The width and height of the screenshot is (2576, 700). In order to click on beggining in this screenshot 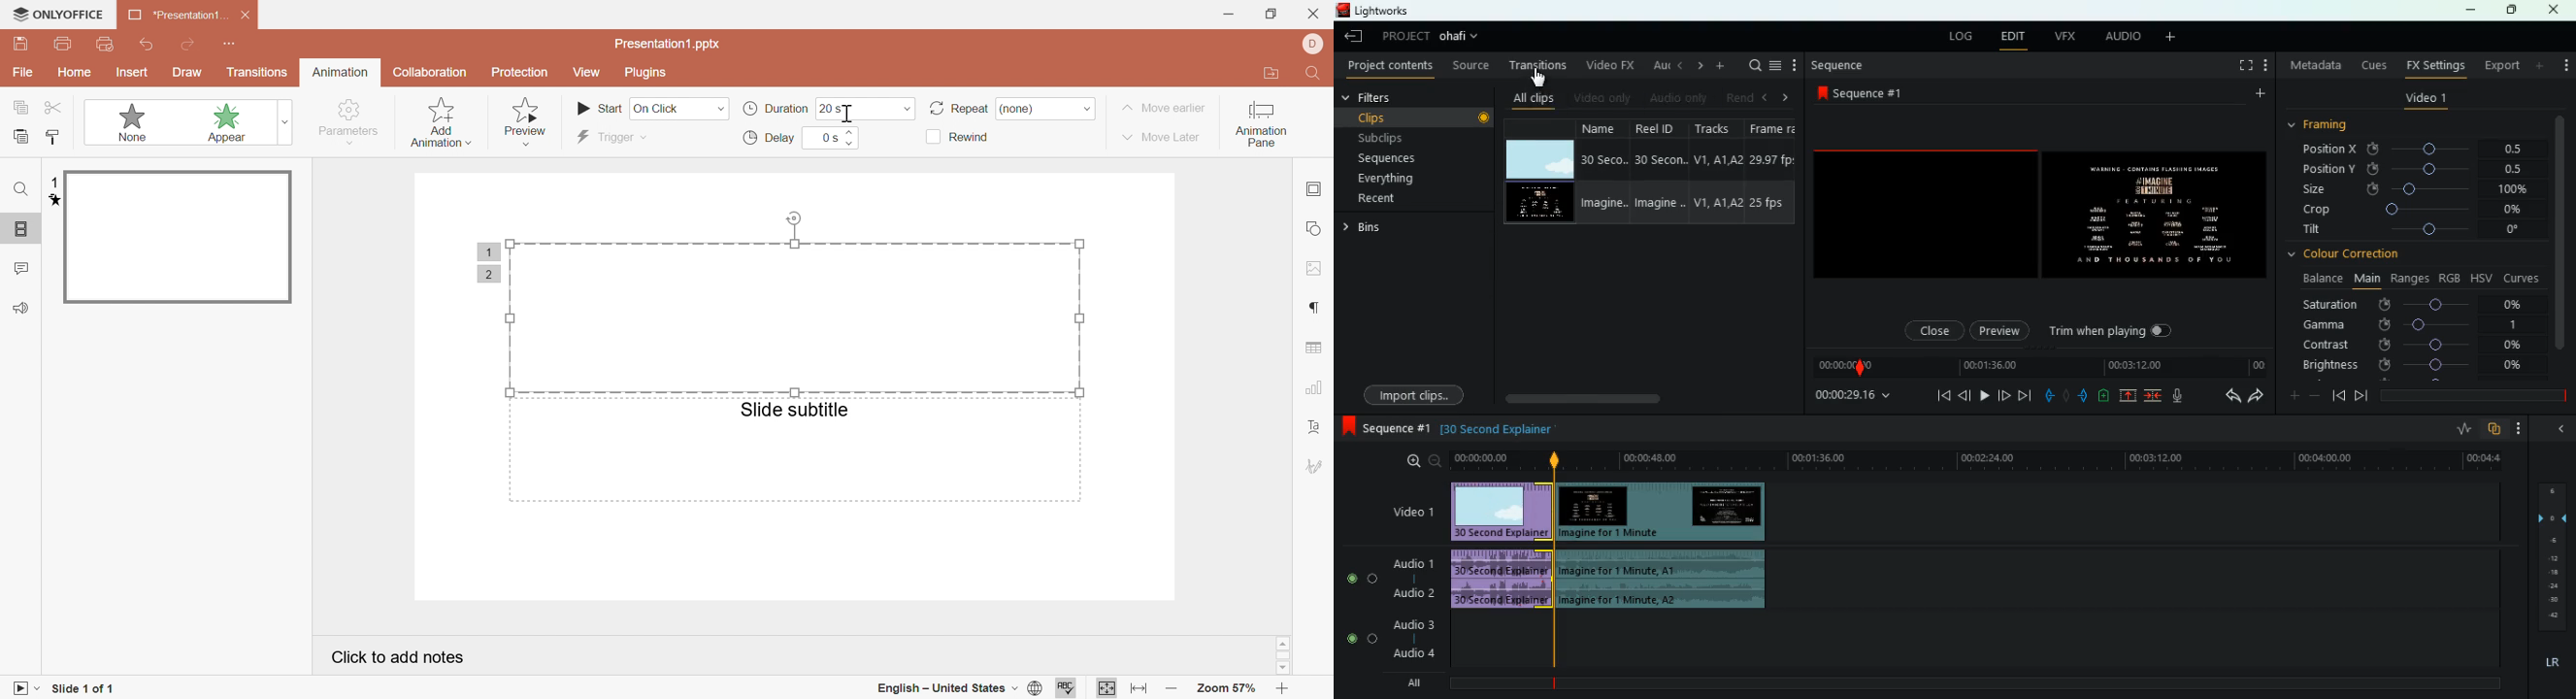, I will do `click(1937, 395)`.